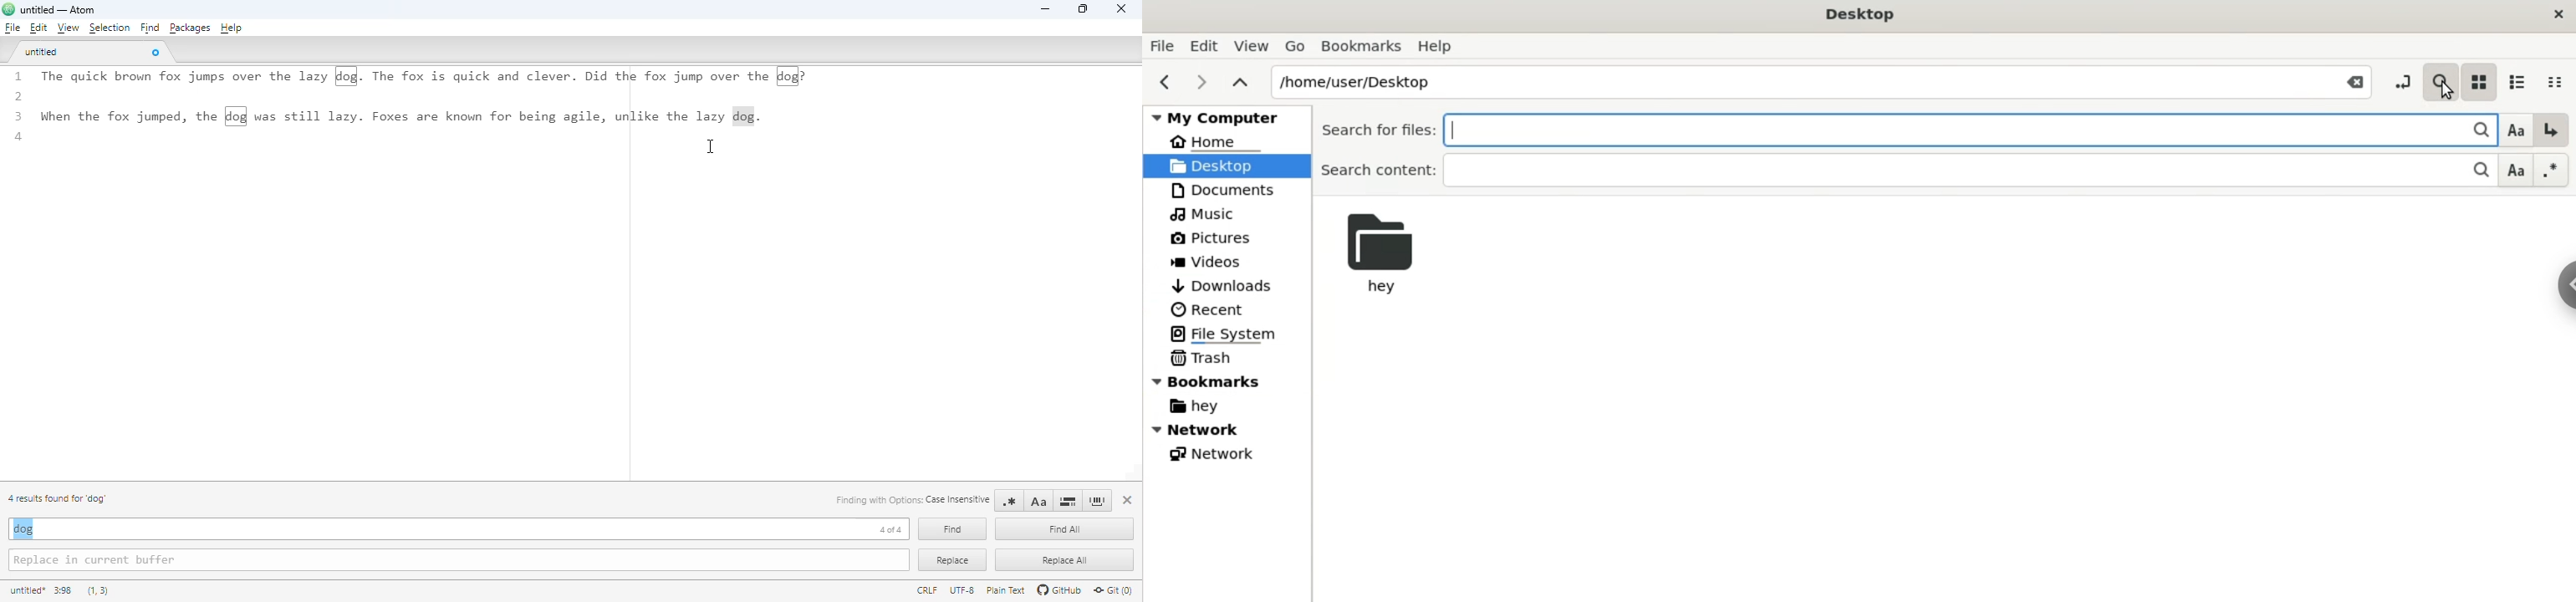 The height and width of the screenshot is (616, 2576). Describe the element at coordinates (1293, 44) in the screenshot. I see `Go` at that location.